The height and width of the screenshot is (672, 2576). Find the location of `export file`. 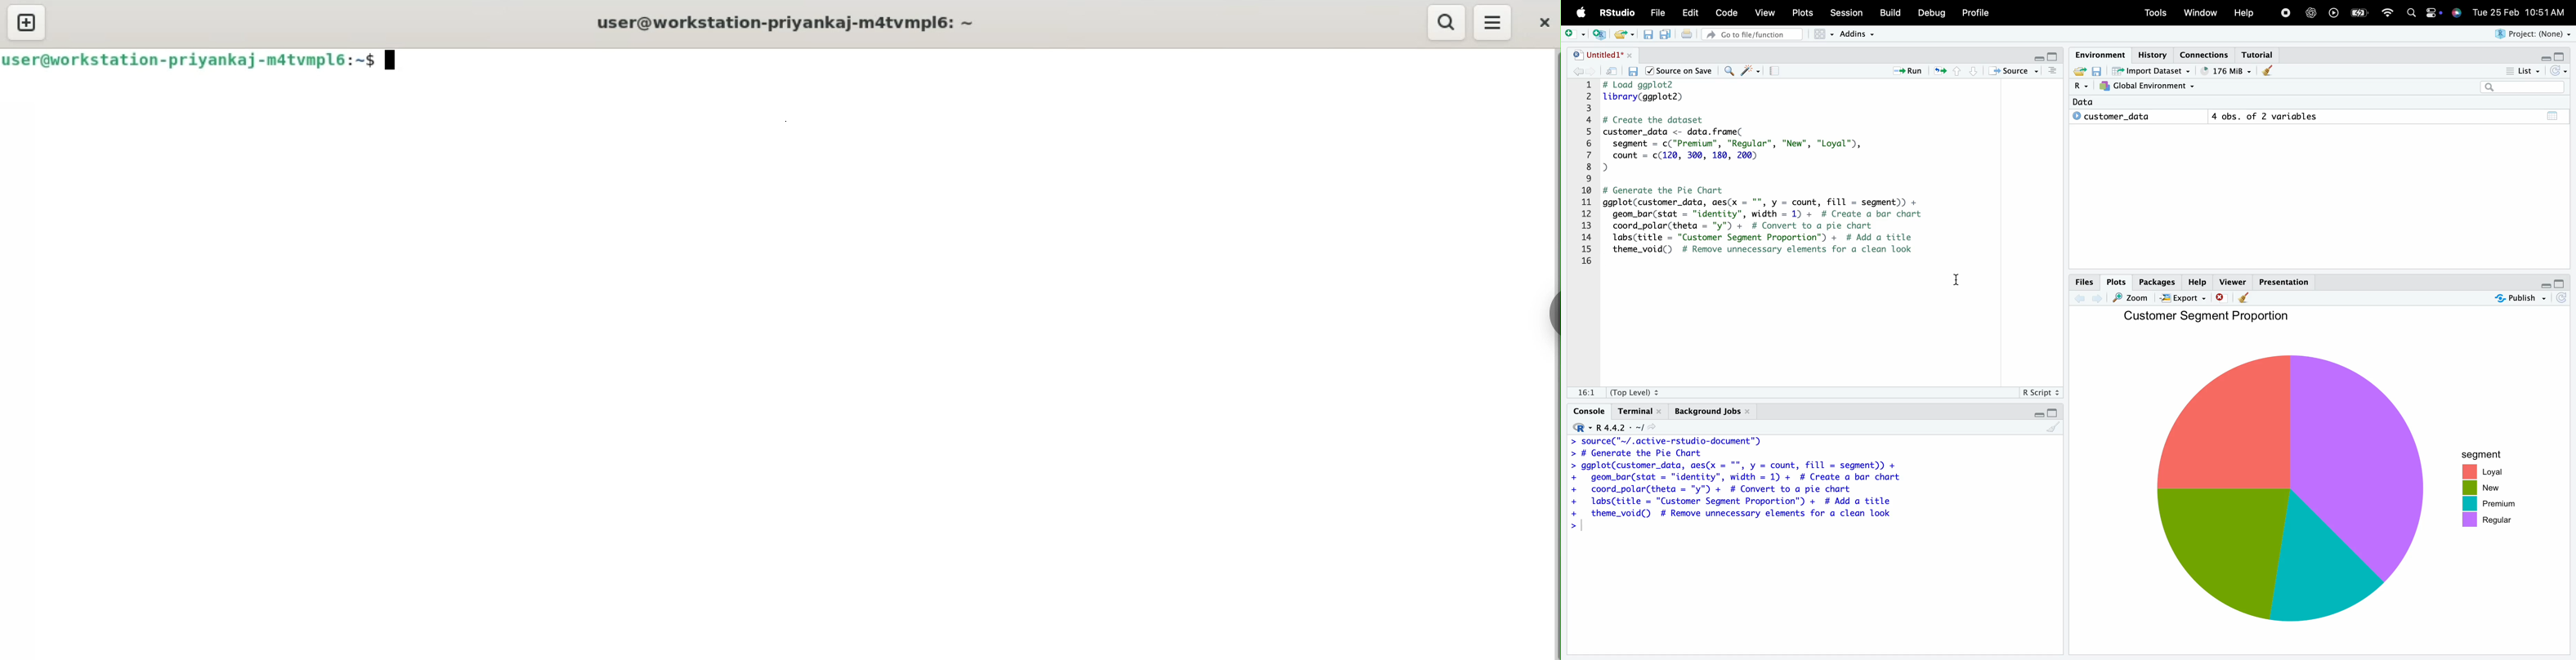

export file is located at coordinates (1627, 35).